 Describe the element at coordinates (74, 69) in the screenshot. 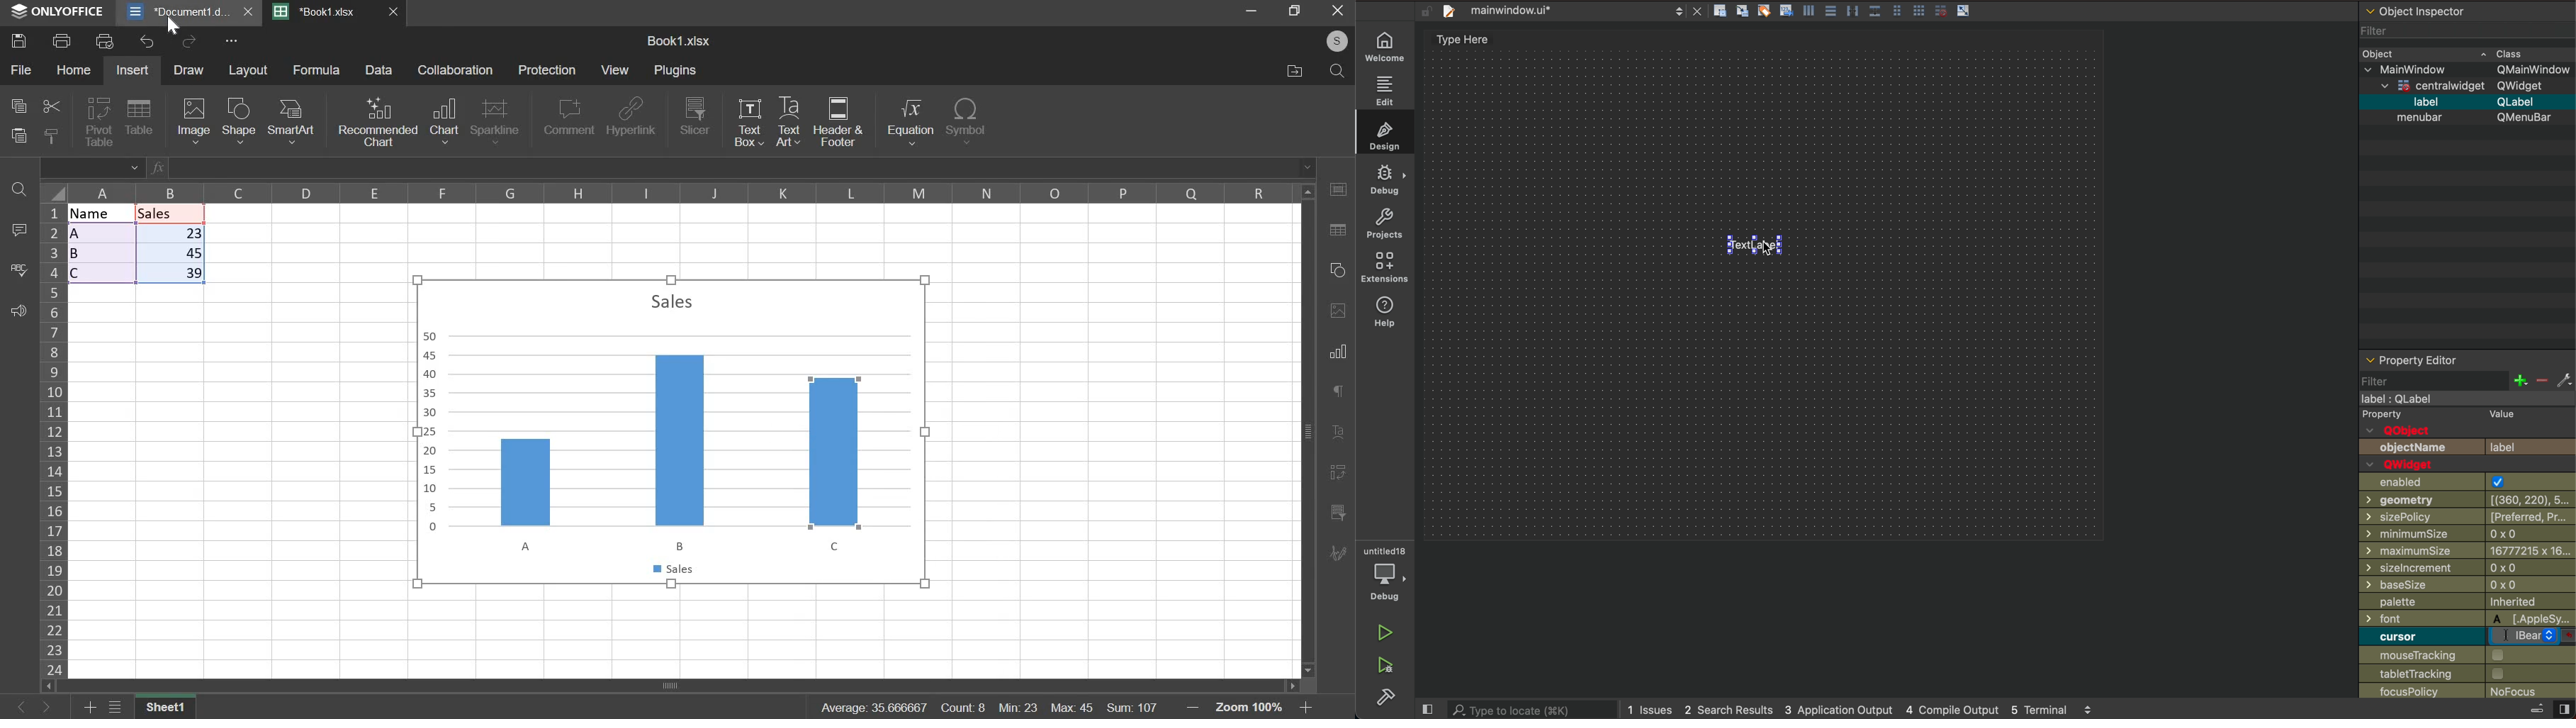

I see `home` at that location.